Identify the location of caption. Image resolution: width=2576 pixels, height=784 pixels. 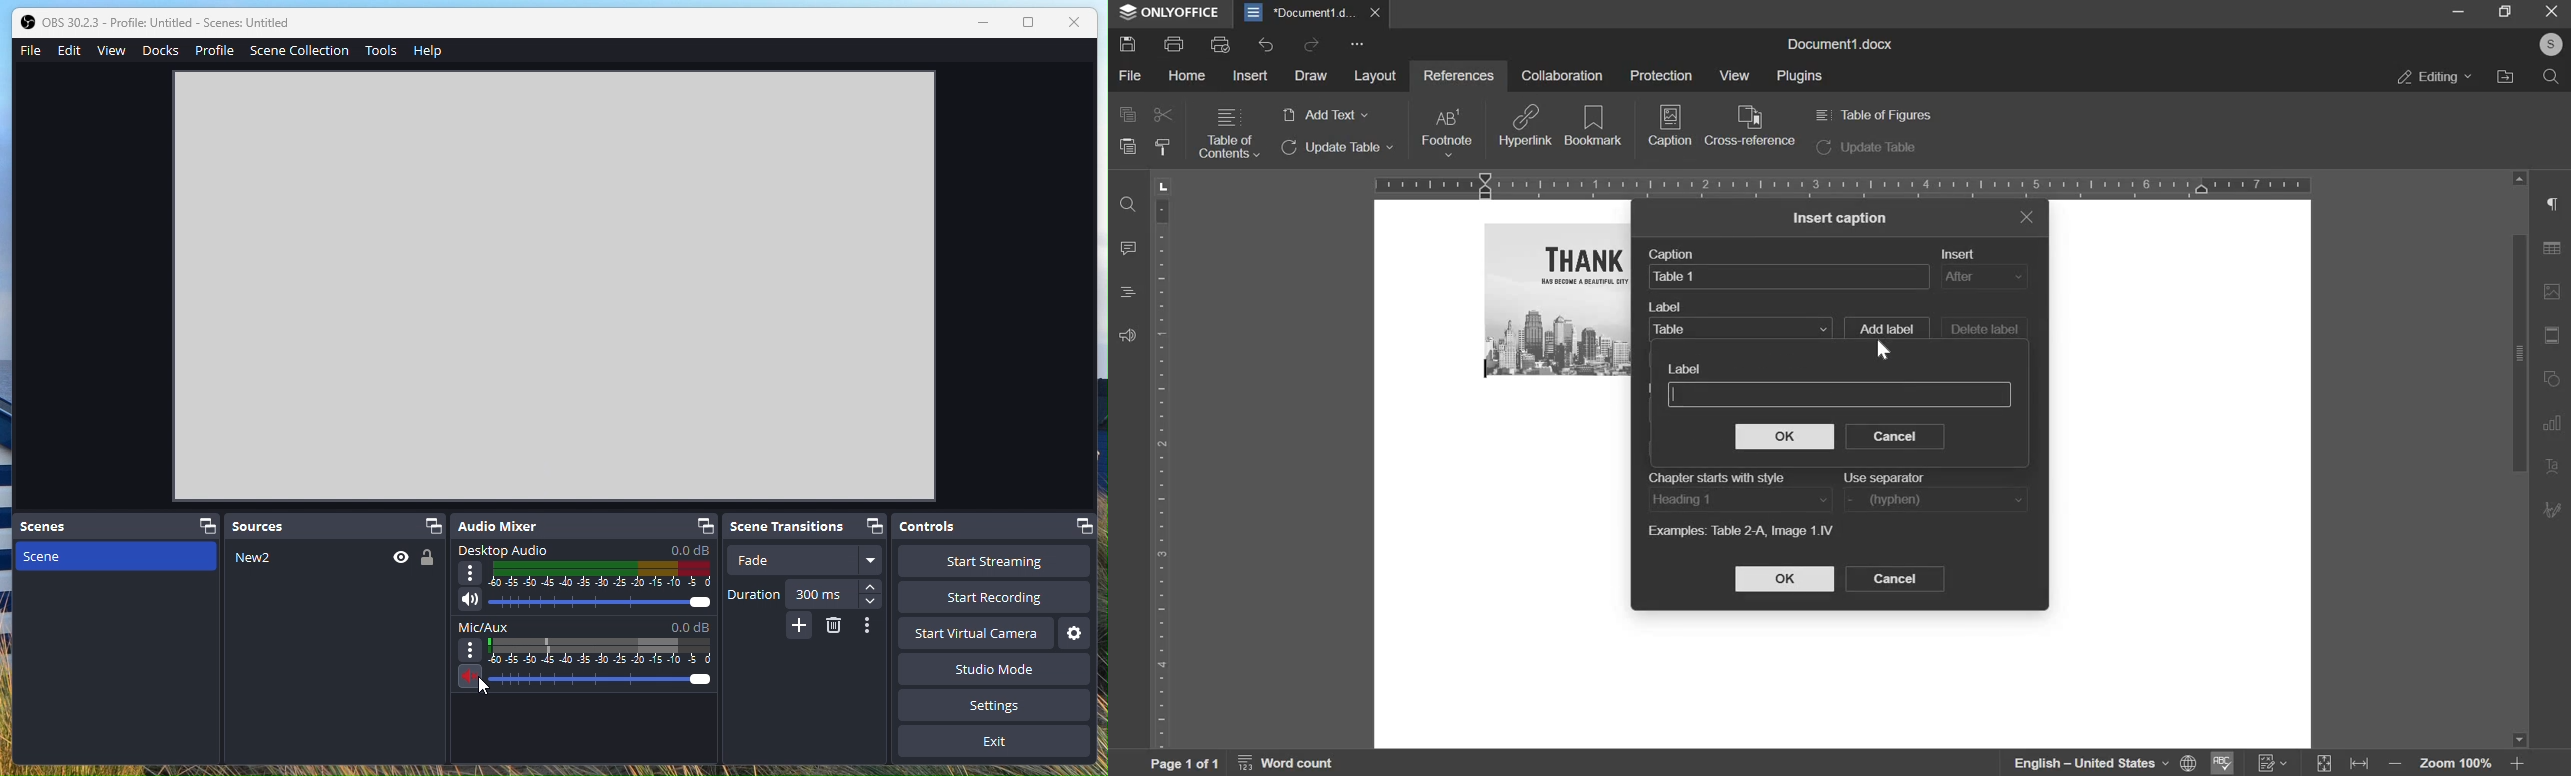
(1789, 276).